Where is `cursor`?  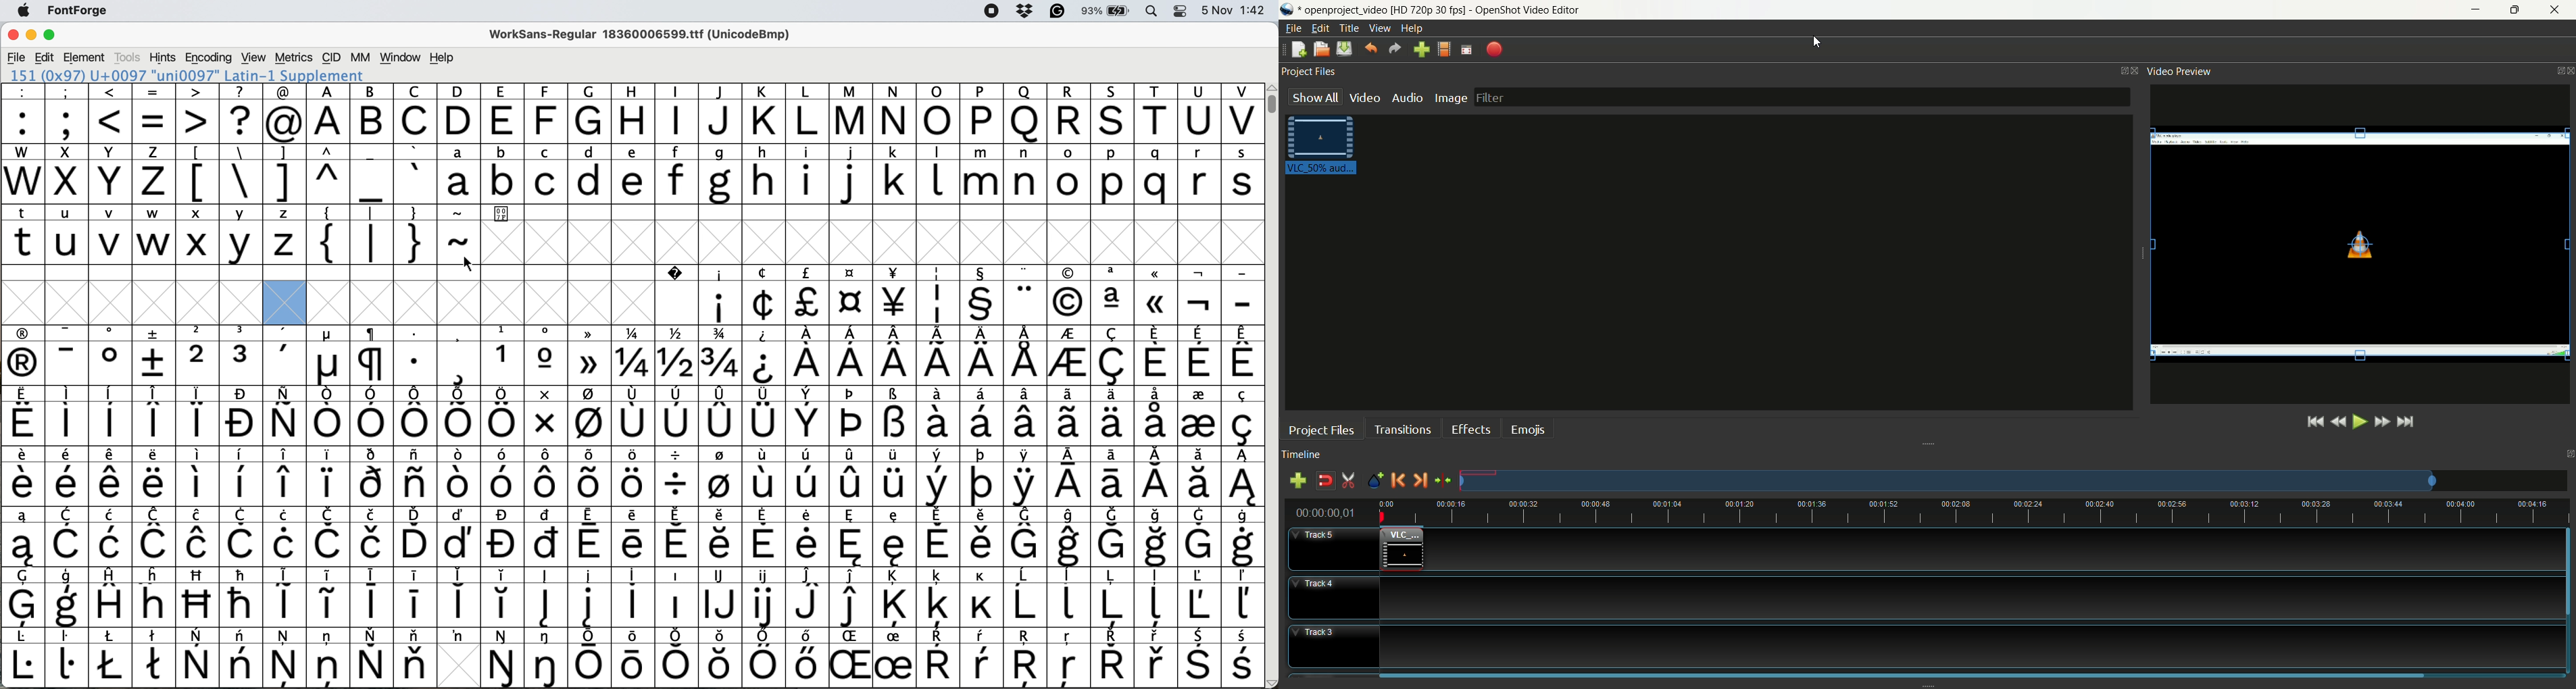
cursor is located at coordinates (1816, 41).